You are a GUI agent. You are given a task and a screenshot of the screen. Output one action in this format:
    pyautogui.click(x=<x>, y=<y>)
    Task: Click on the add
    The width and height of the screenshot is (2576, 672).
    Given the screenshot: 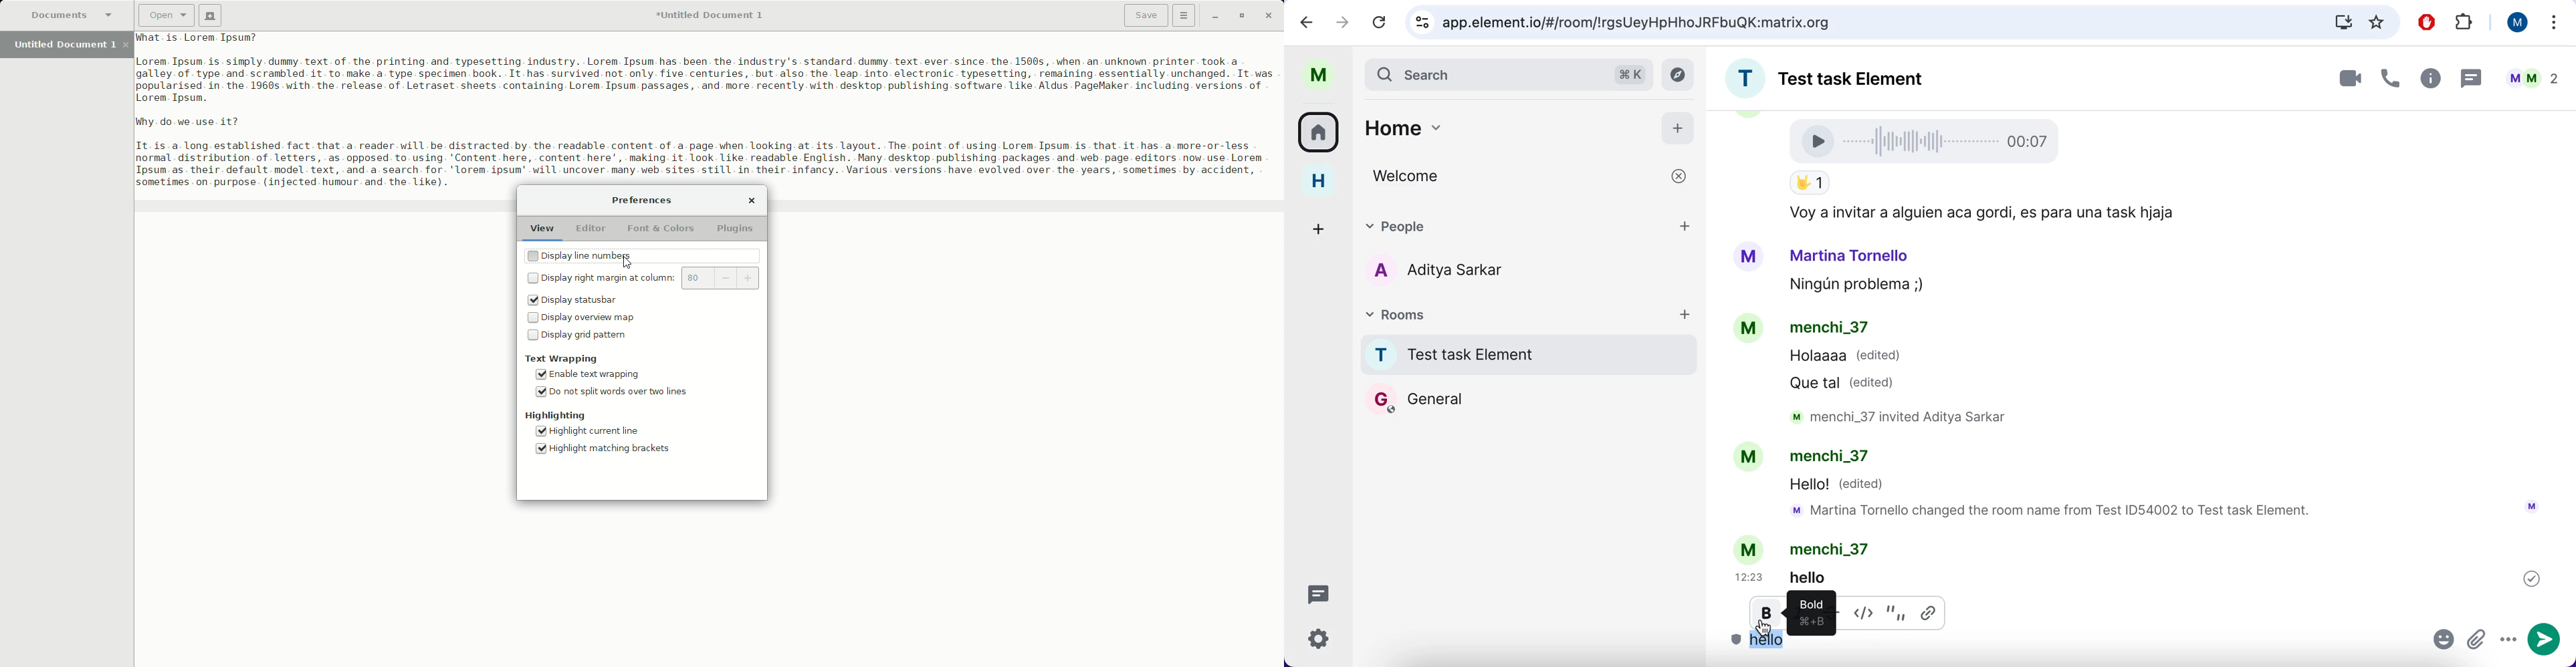 What is the action you would take?
    pyautogui.click(x=1678, y=126)
    